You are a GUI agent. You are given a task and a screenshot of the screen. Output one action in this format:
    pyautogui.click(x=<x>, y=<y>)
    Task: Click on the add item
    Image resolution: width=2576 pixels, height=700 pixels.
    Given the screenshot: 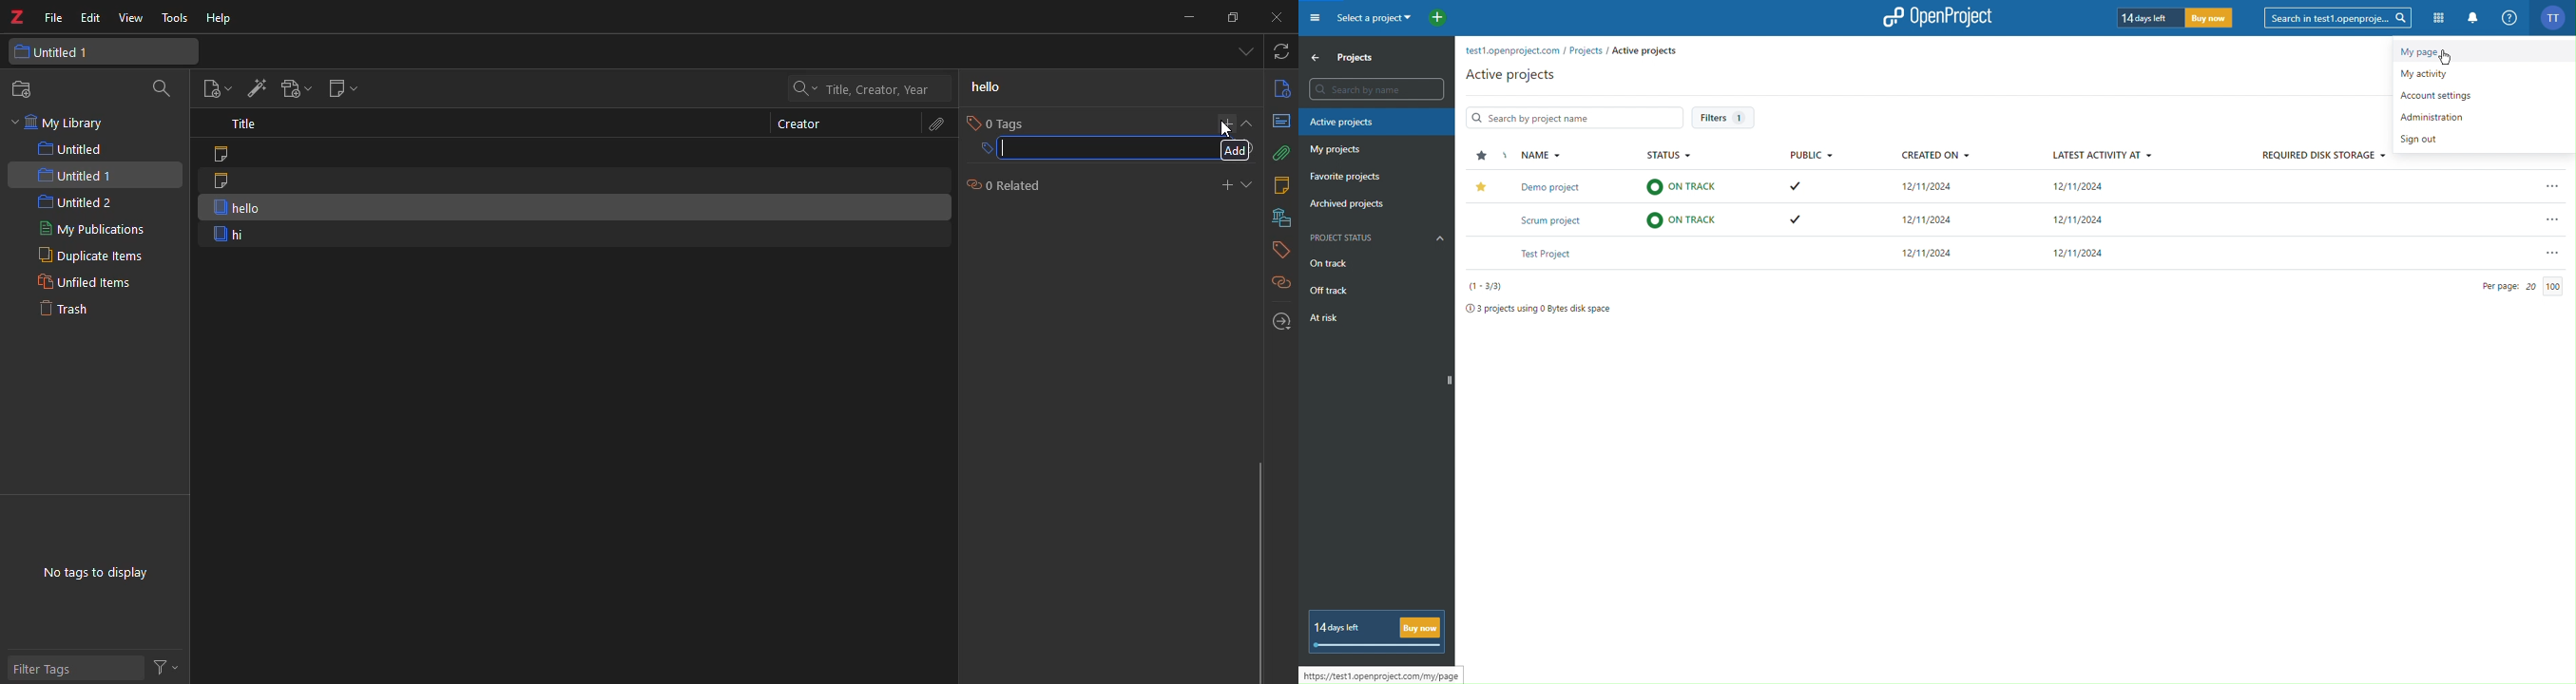 What is the action you would take?
    pyautogui.click(x=258, y=88)
    